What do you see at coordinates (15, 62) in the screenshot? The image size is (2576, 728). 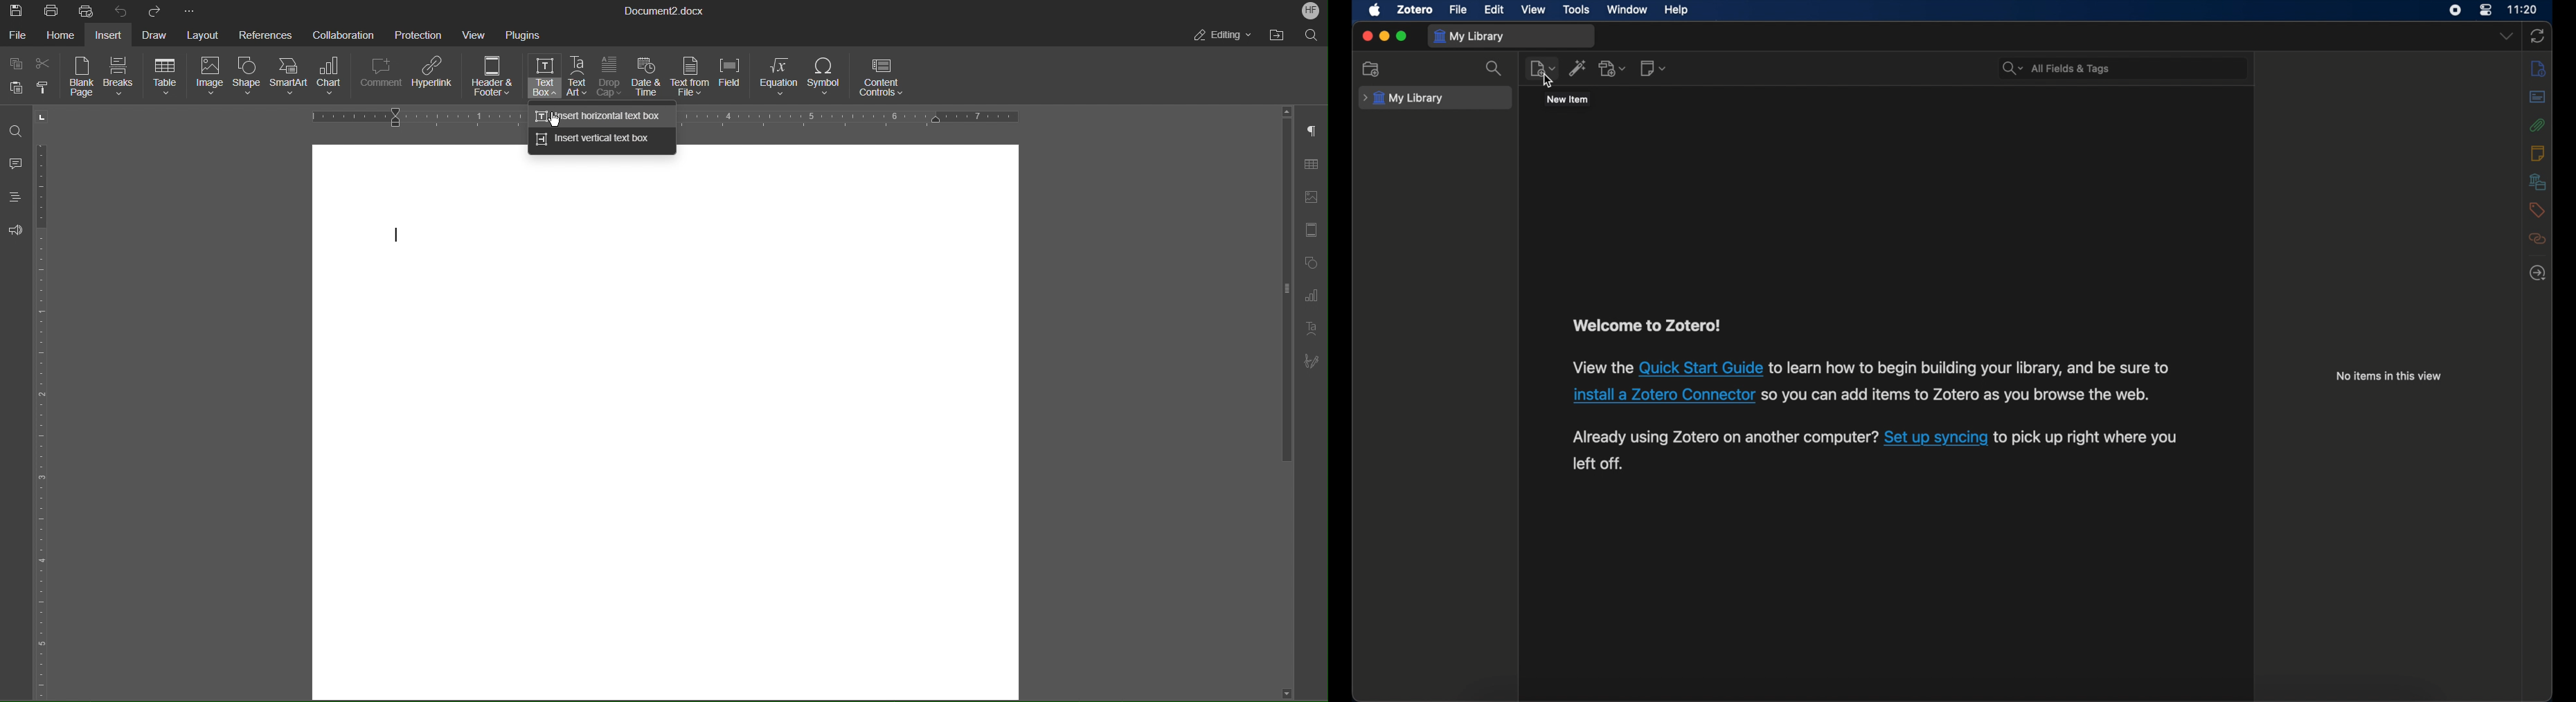 I see `Copy` at bounding box center [15, 62].